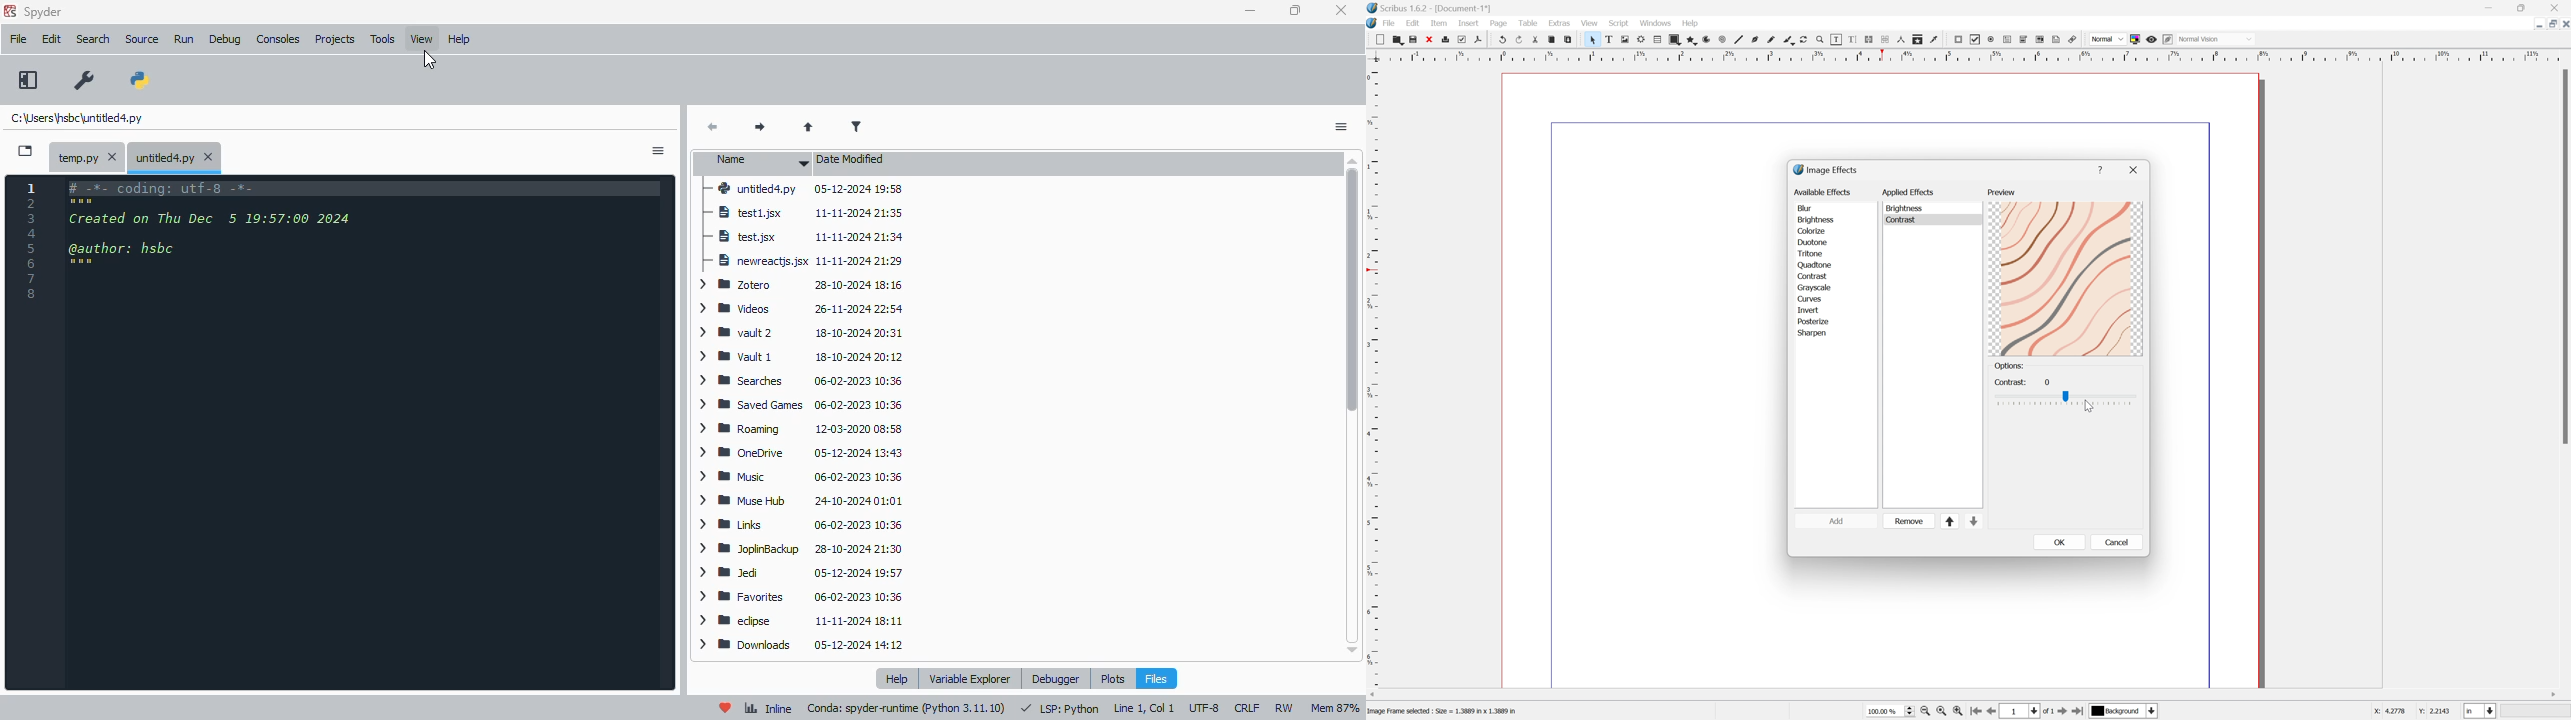 The width and height of the screenshot is (2576, 728). Describe the element at coordinates (1909, 190) in the screenshot. I see `applied effects` at that location.